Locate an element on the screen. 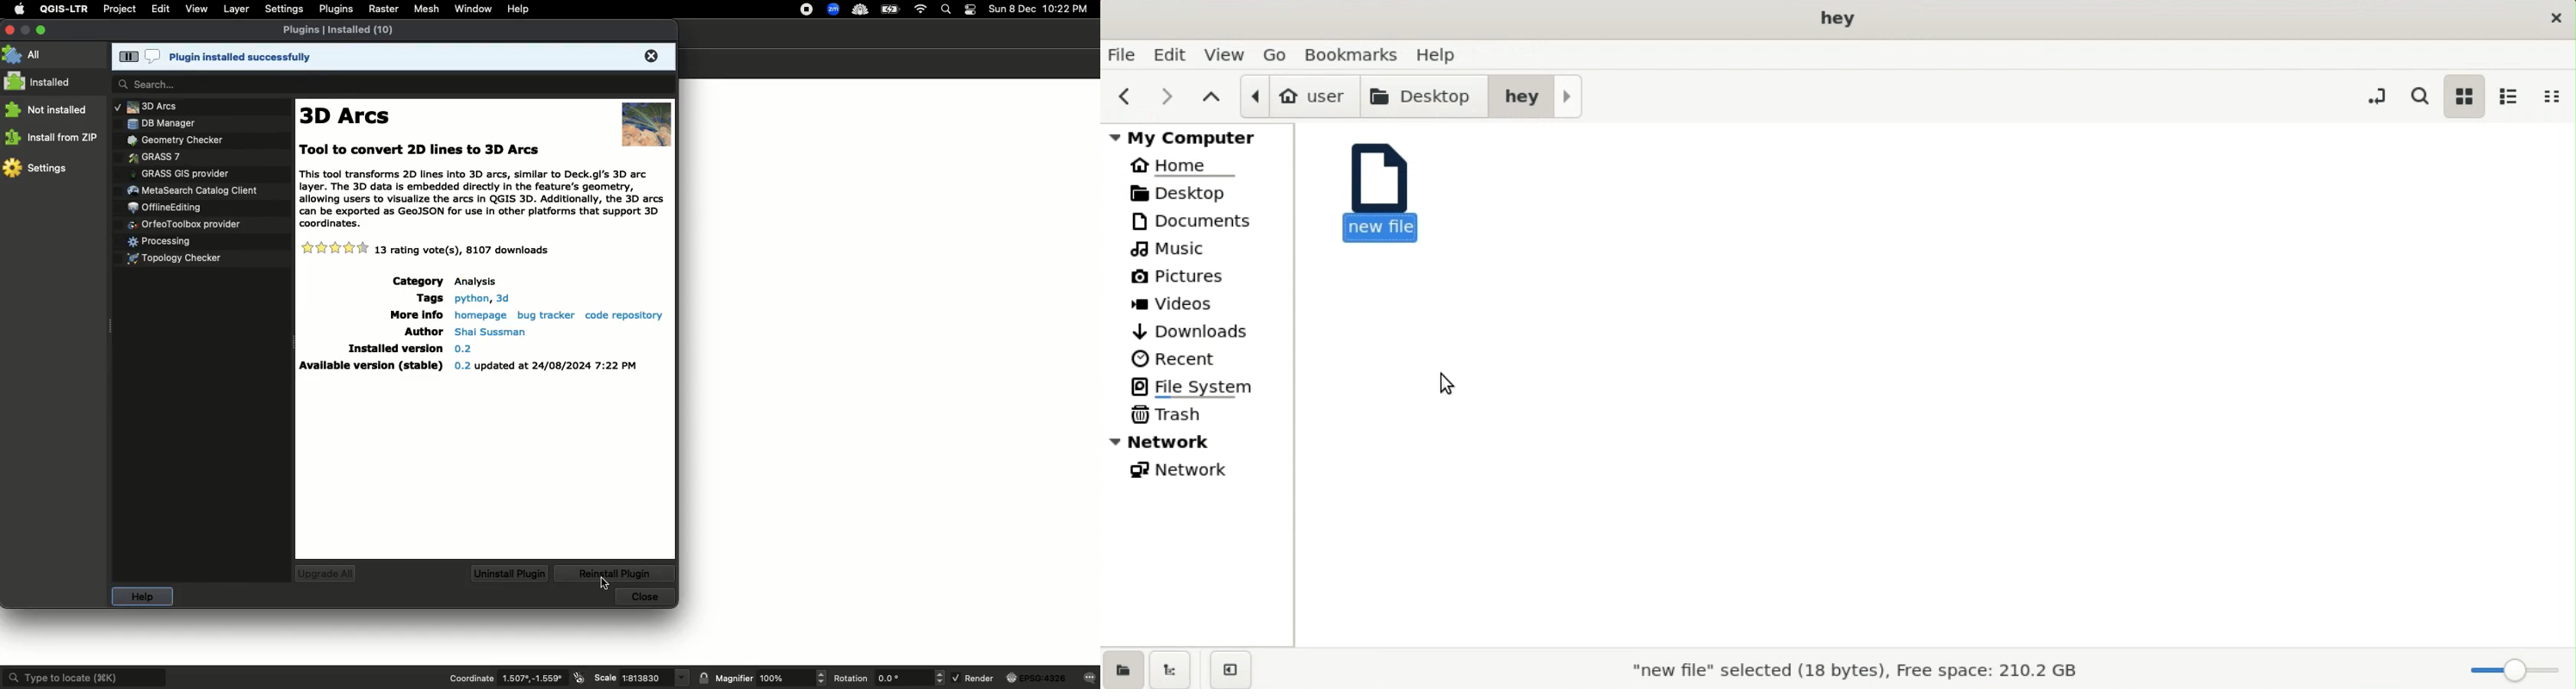  trash is located at coordinates (1171, 413).